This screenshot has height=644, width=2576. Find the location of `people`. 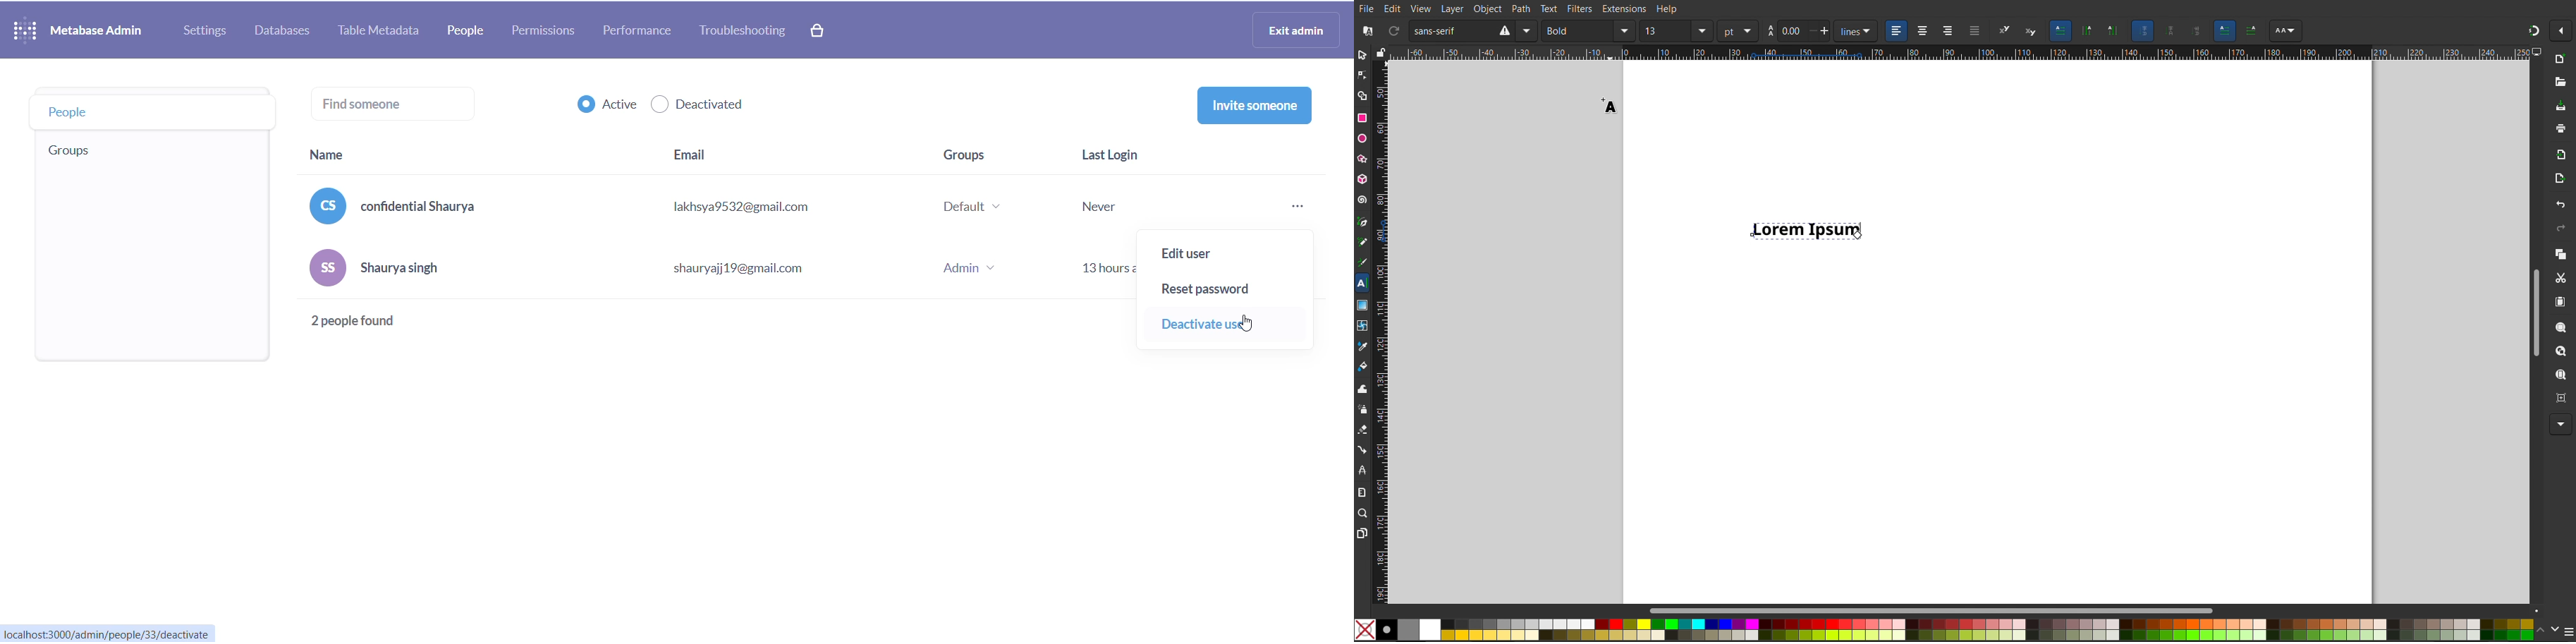

people is located at coordinates (469, 28).